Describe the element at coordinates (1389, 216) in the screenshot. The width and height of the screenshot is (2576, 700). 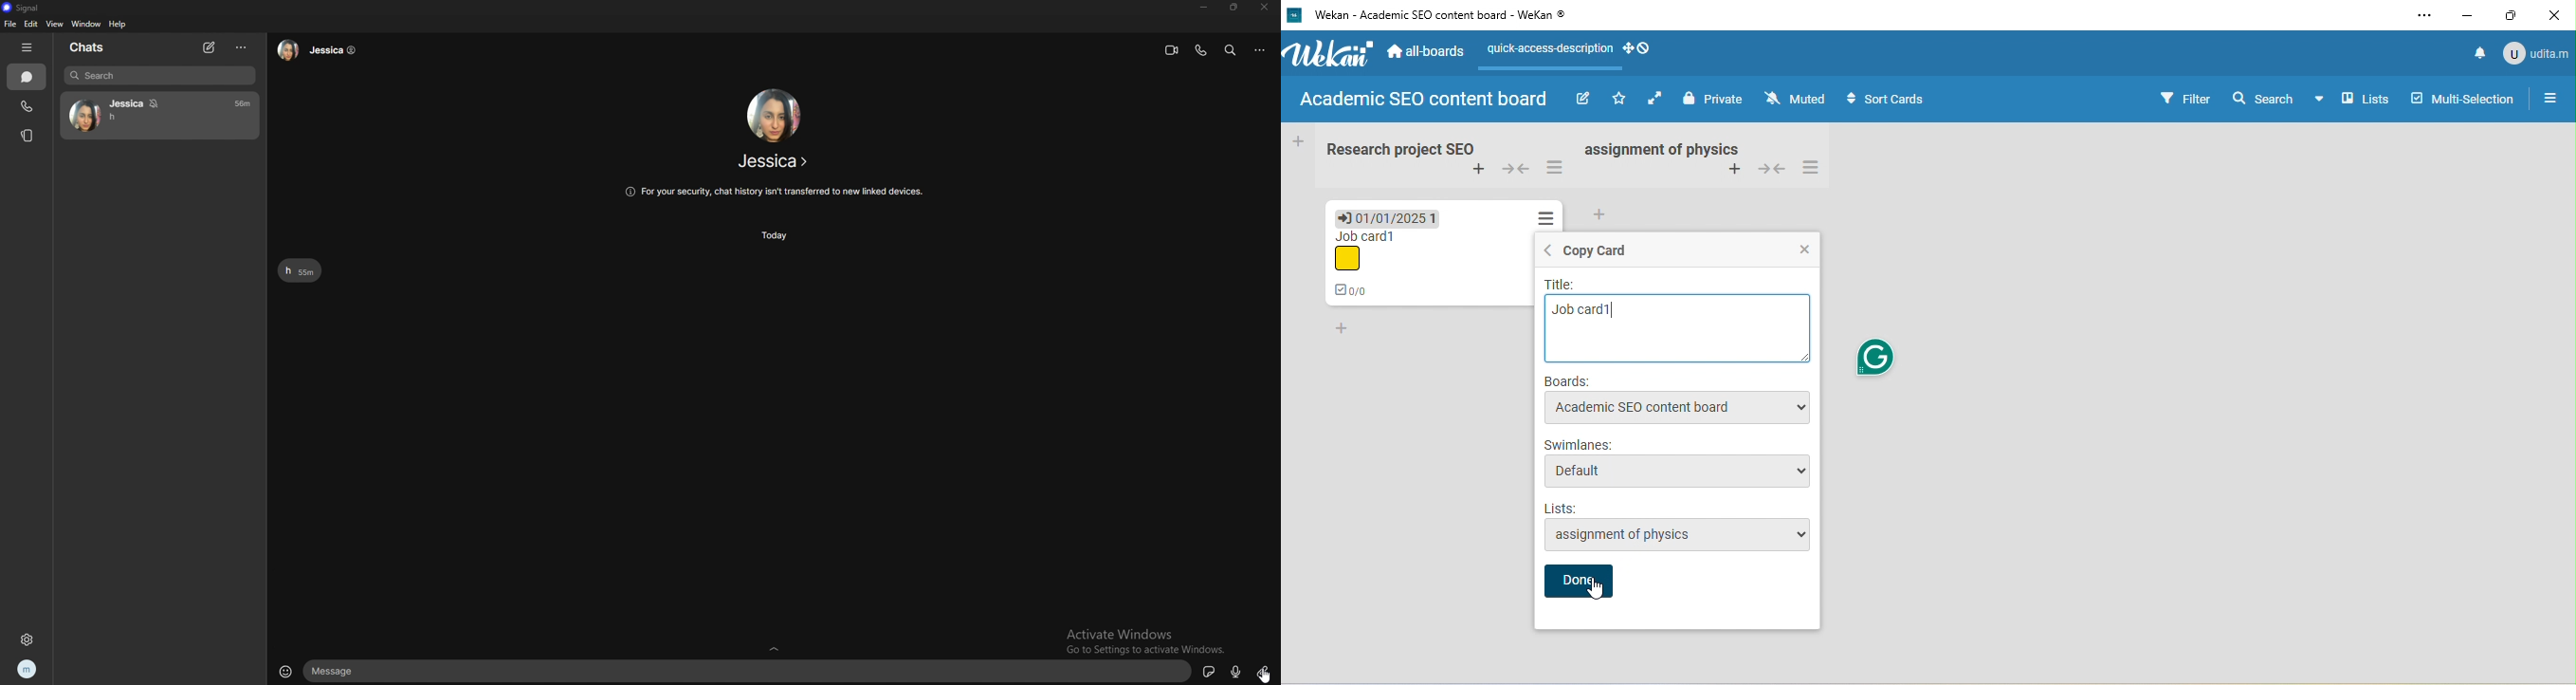
I see `due date` at that location.